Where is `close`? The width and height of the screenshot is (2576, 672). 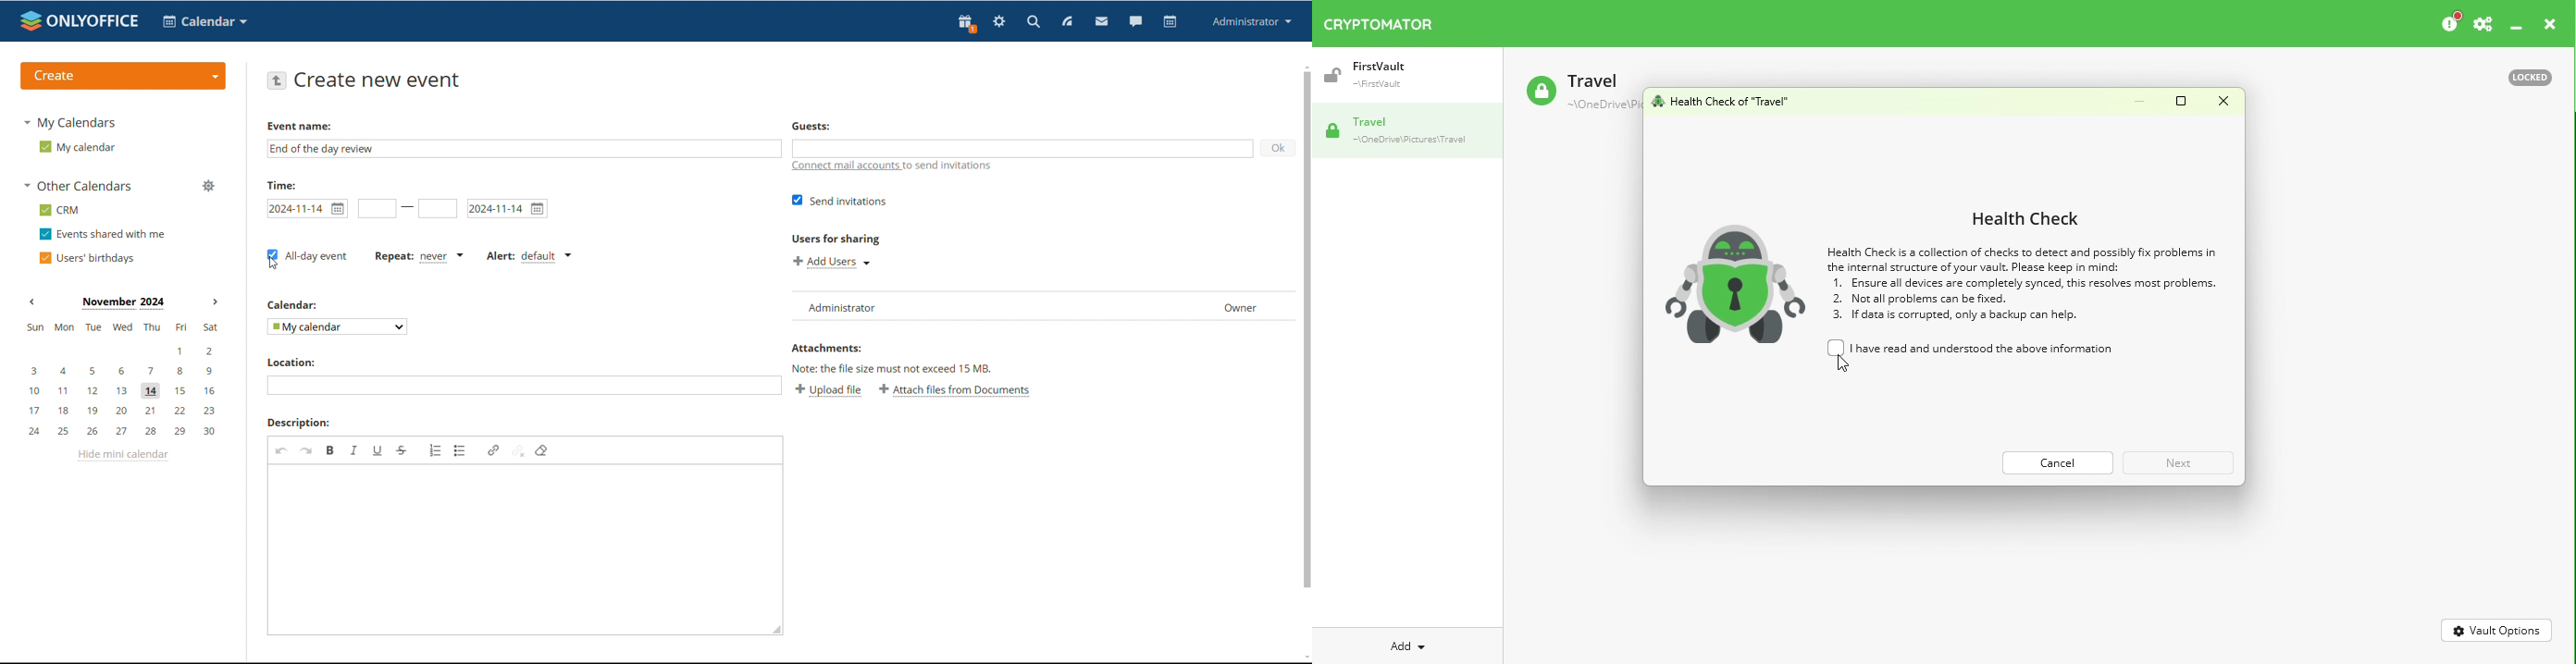 close is located at coordinates (2552, 25).